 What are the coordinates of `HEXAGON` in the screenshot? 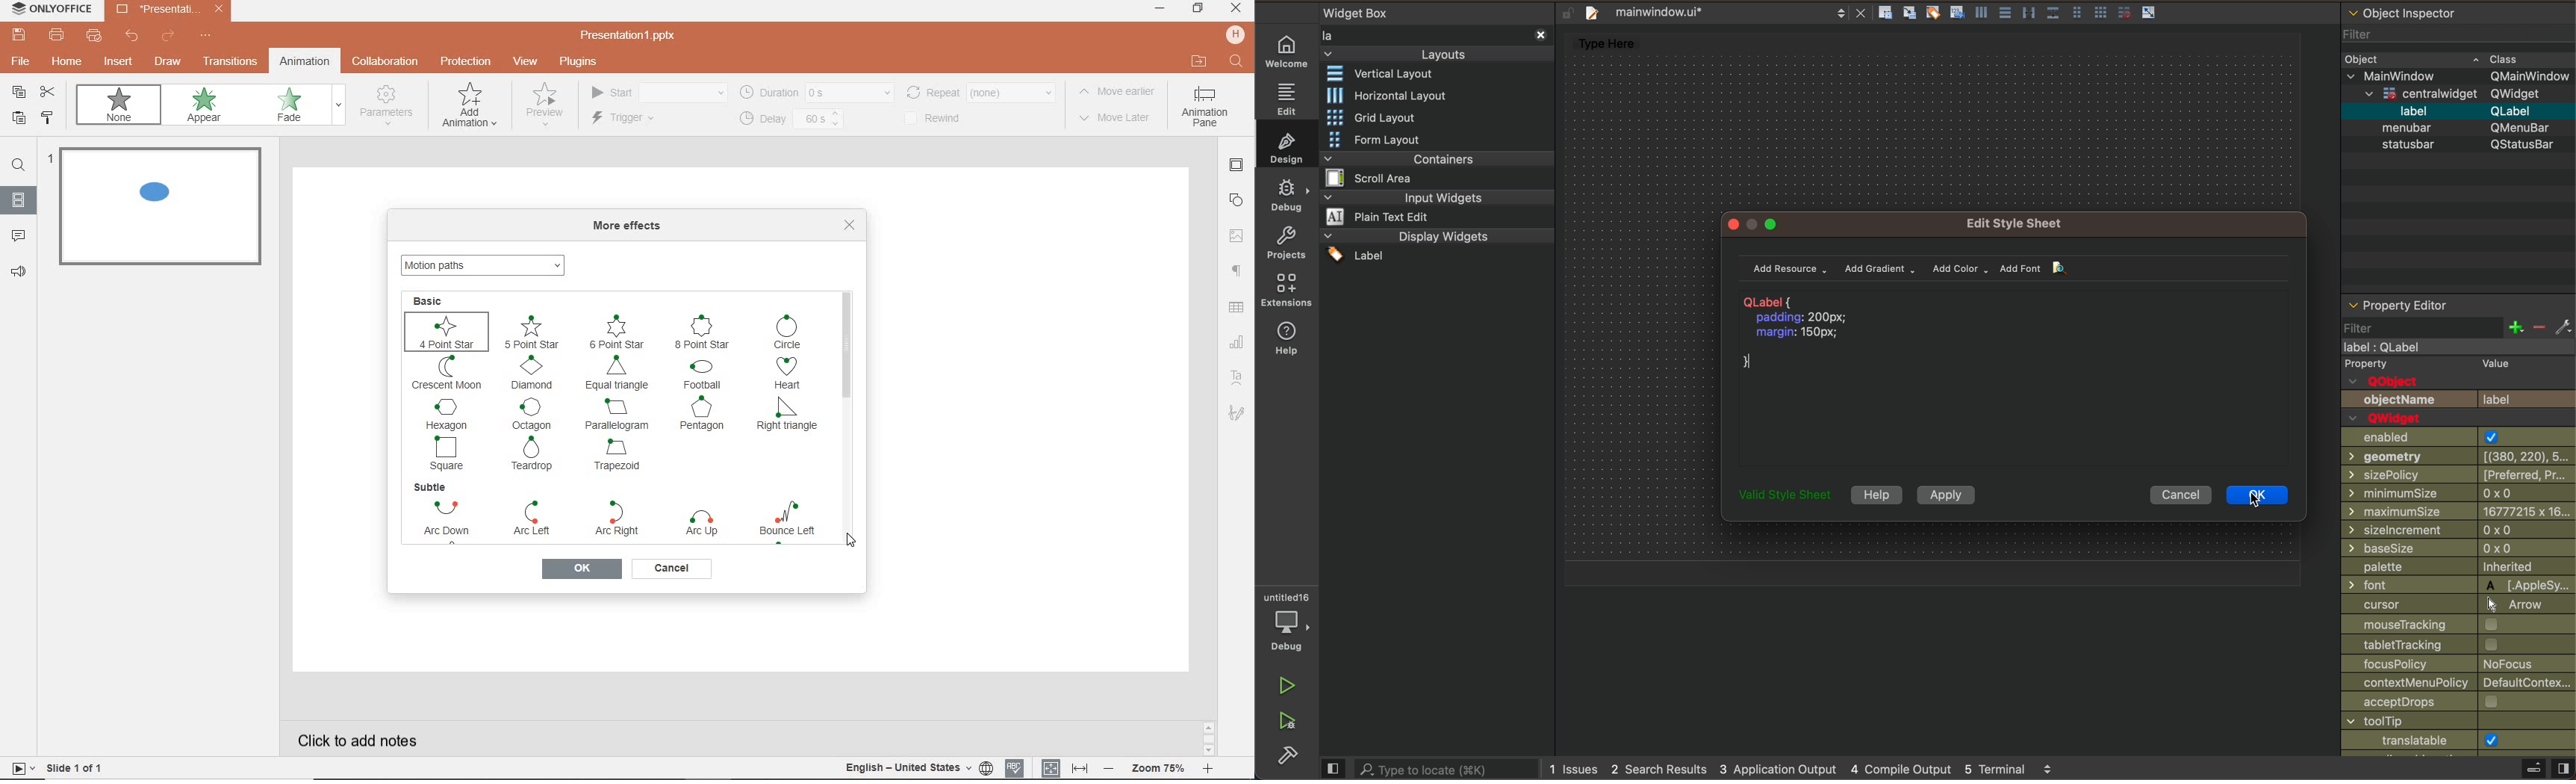 It's located at (447, 413).